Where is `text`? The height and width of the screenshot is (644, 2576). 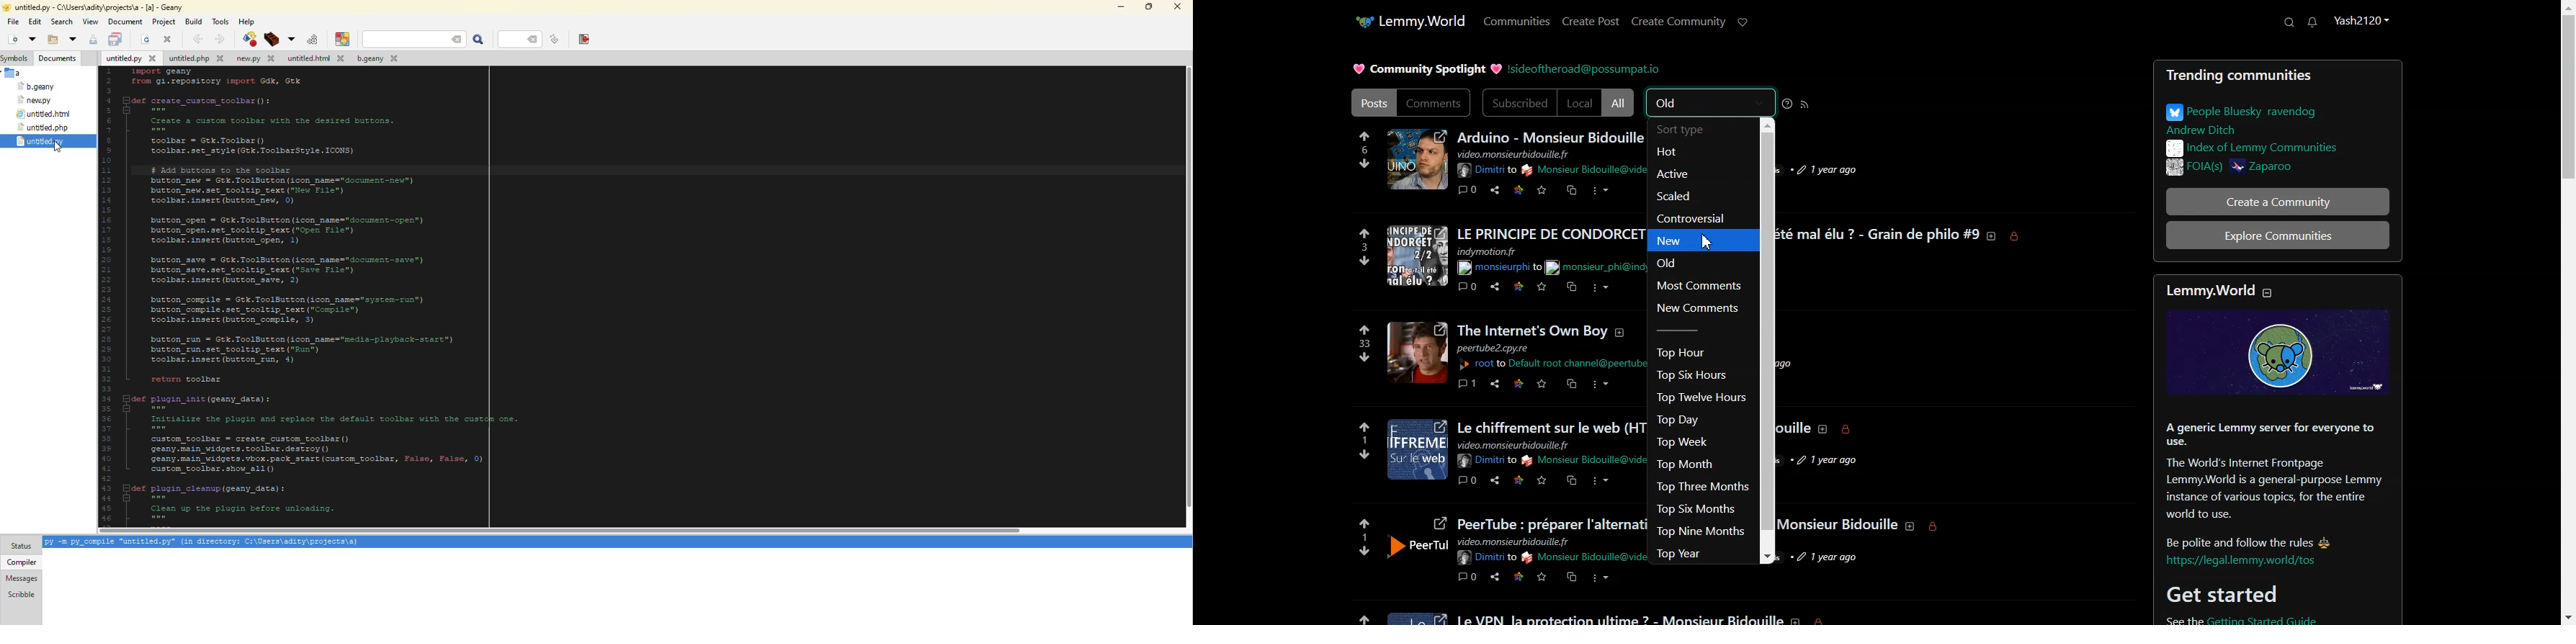
text is located at coordinates (1532, 331).